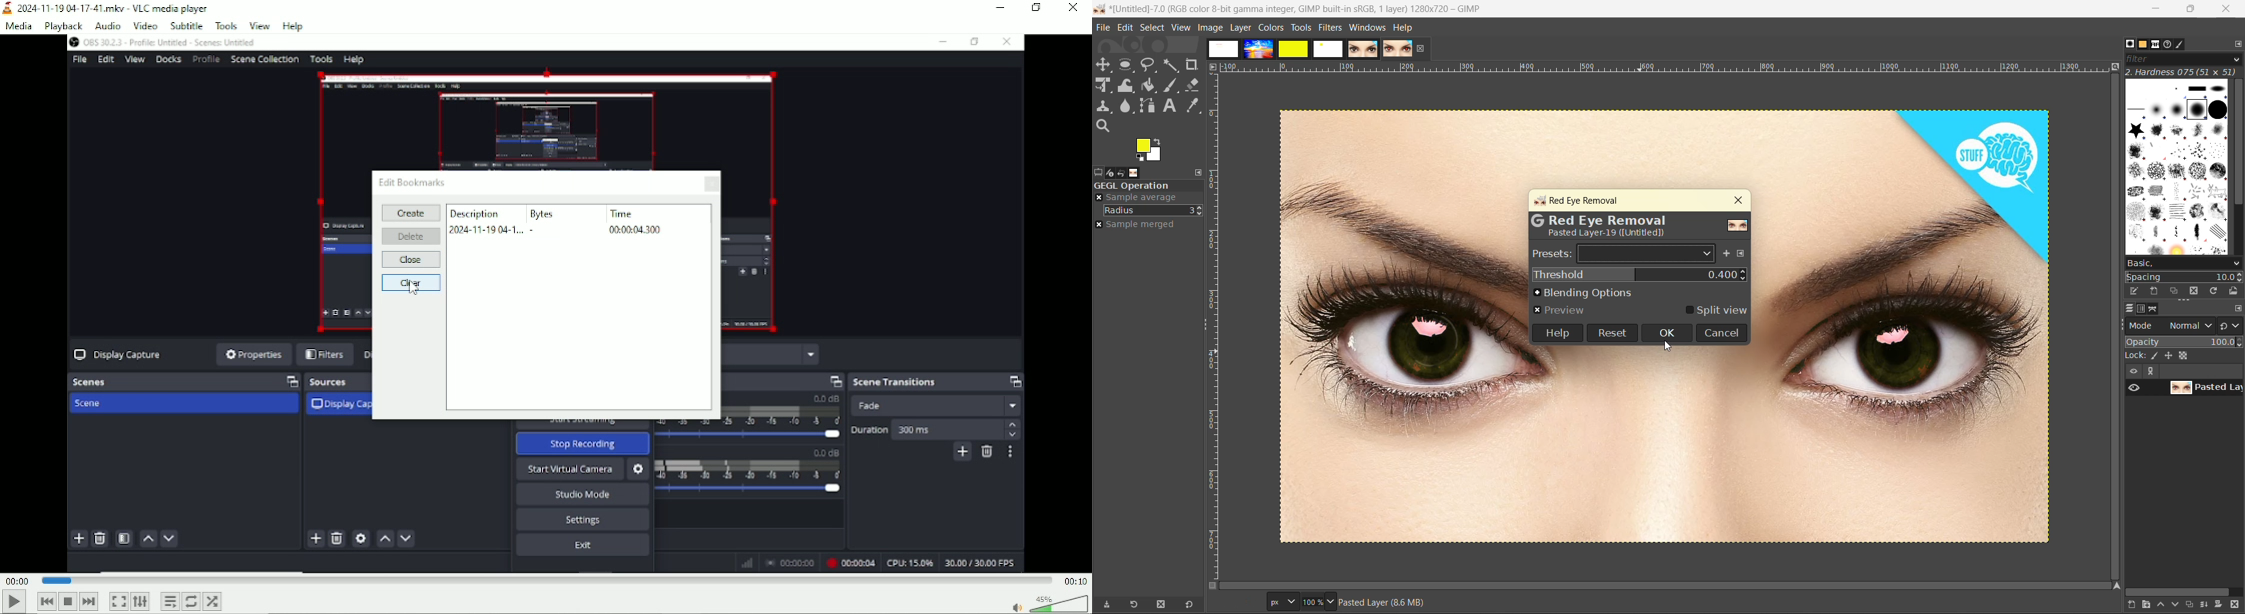 The height and width of the screenshot is (616, 2268). Describe the element at coordinates (1639, 226) in the screenshot. I see `metadata` at that location.